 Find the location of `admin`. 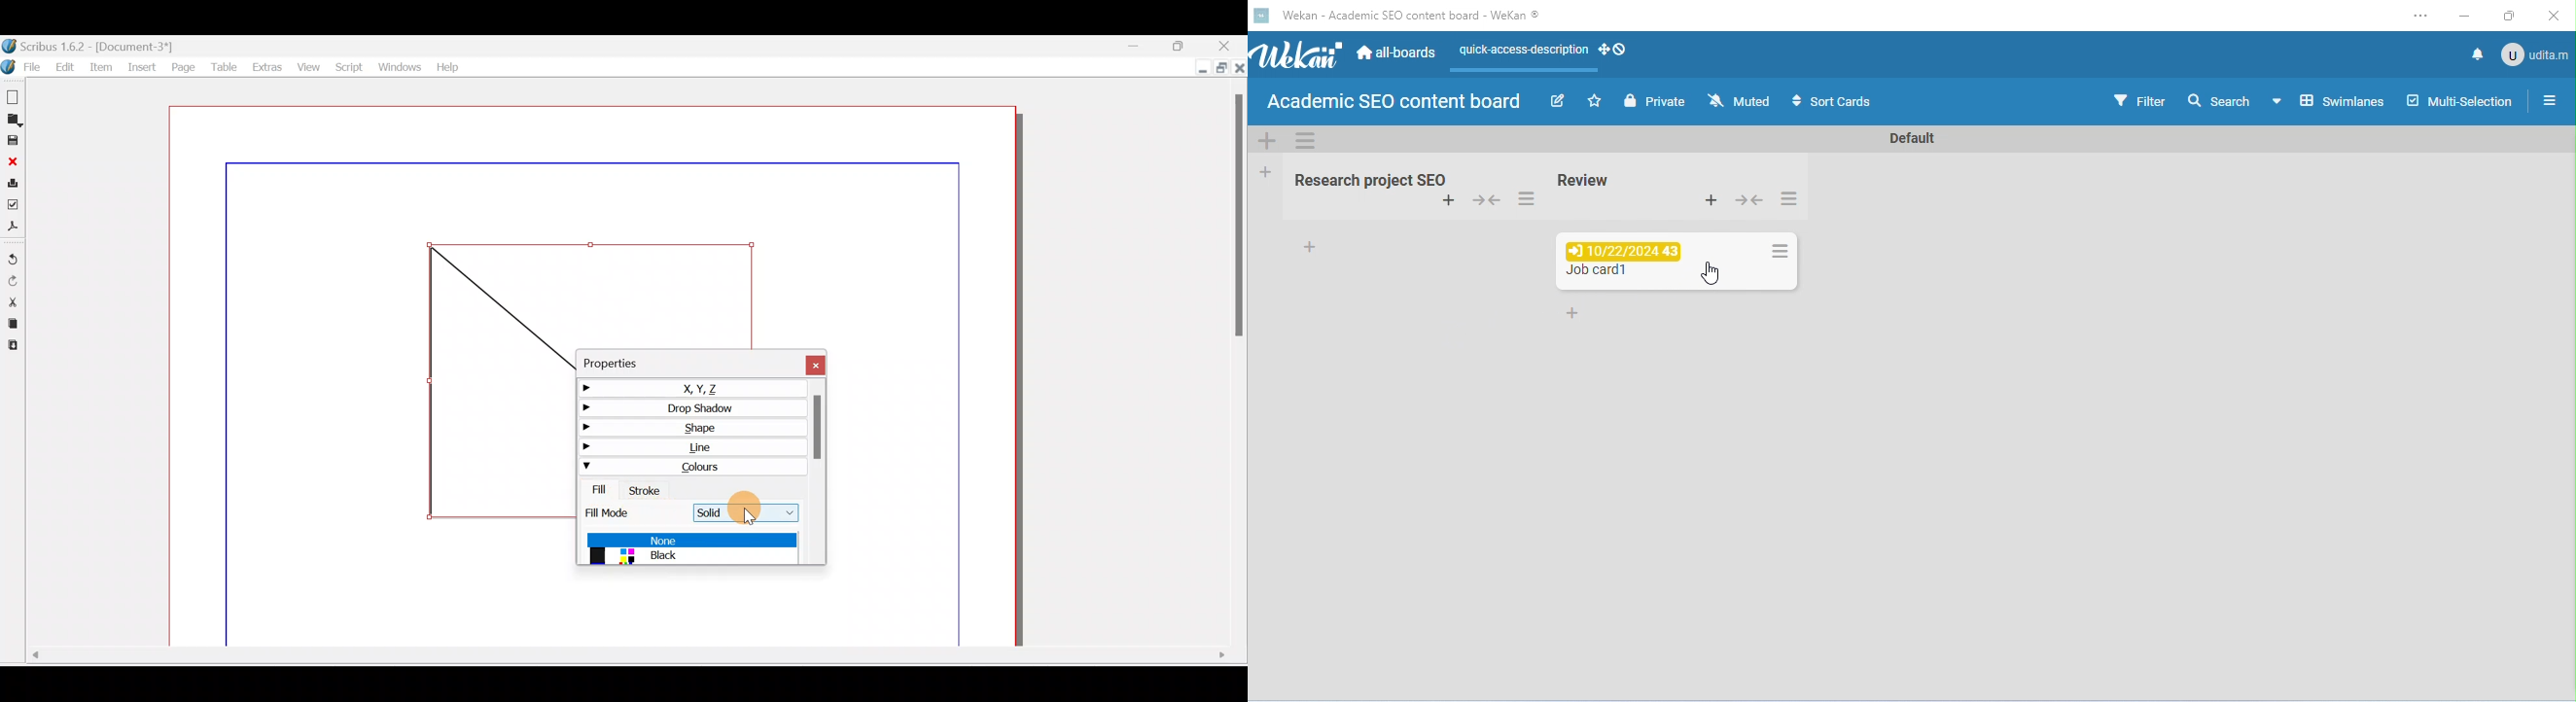

admin is located at coordinates (2533, 53).